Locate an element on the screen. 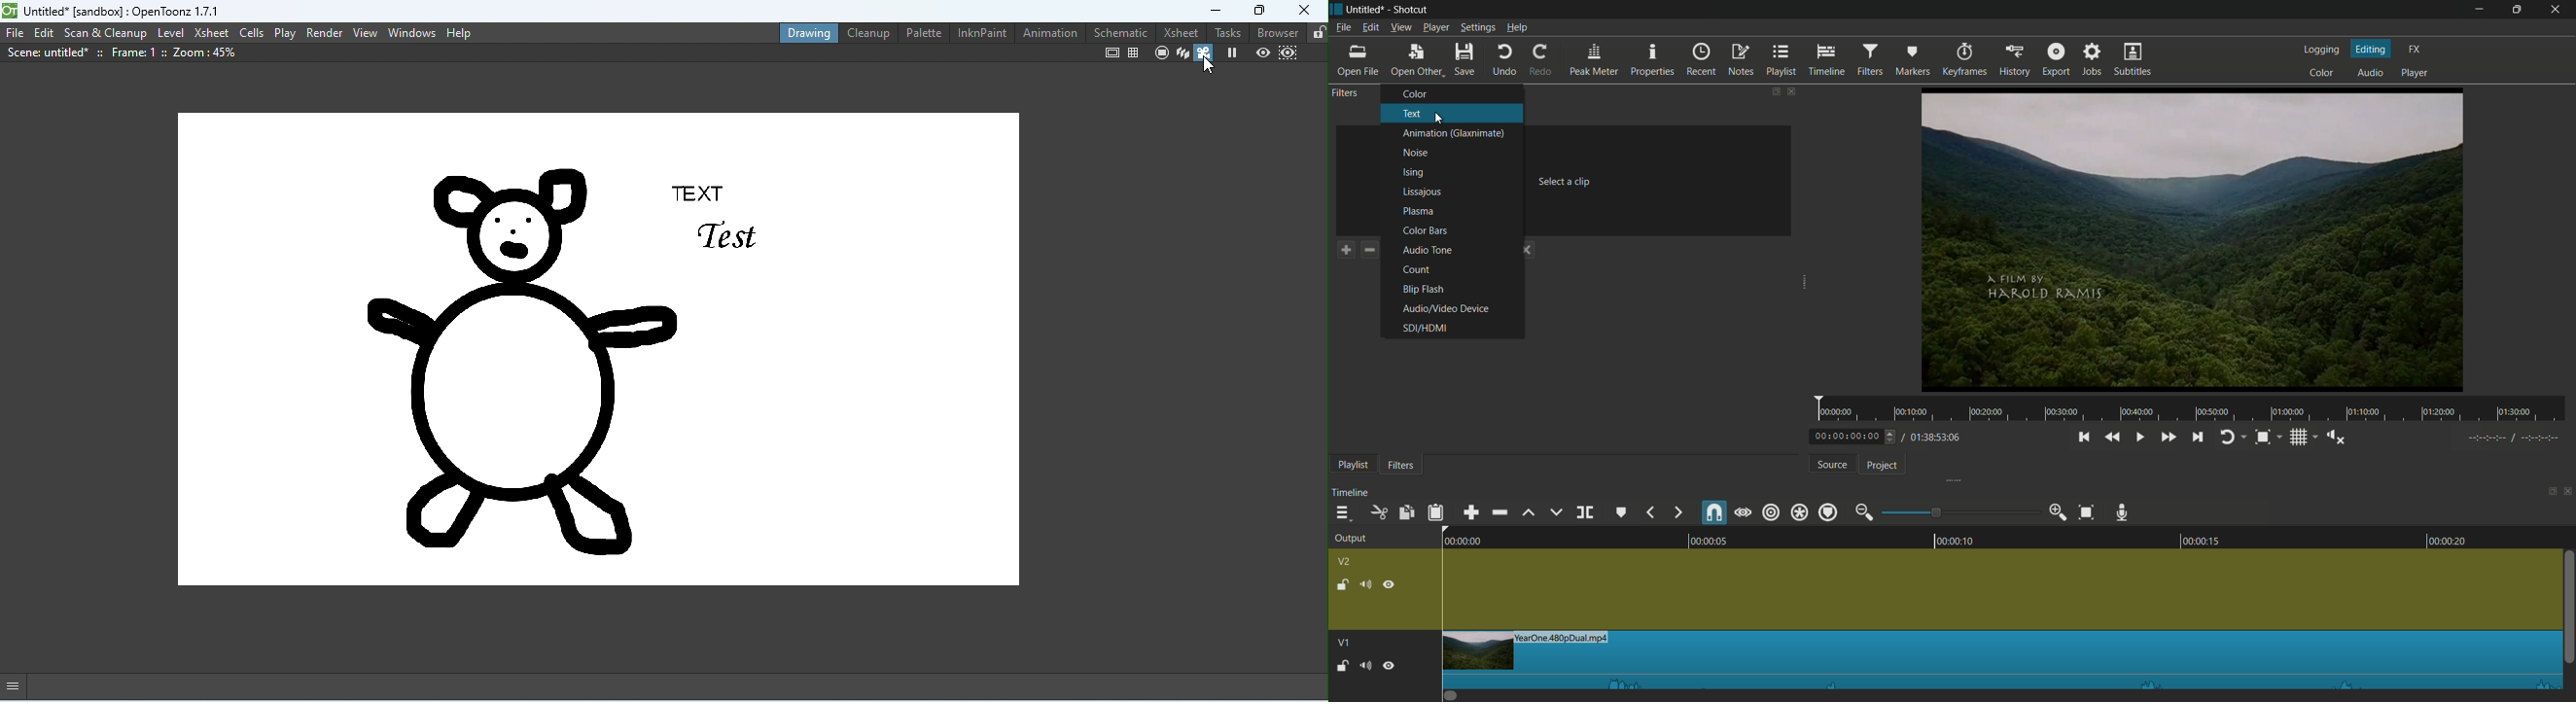  skip to the next point is located at coordinates (2199, 437).